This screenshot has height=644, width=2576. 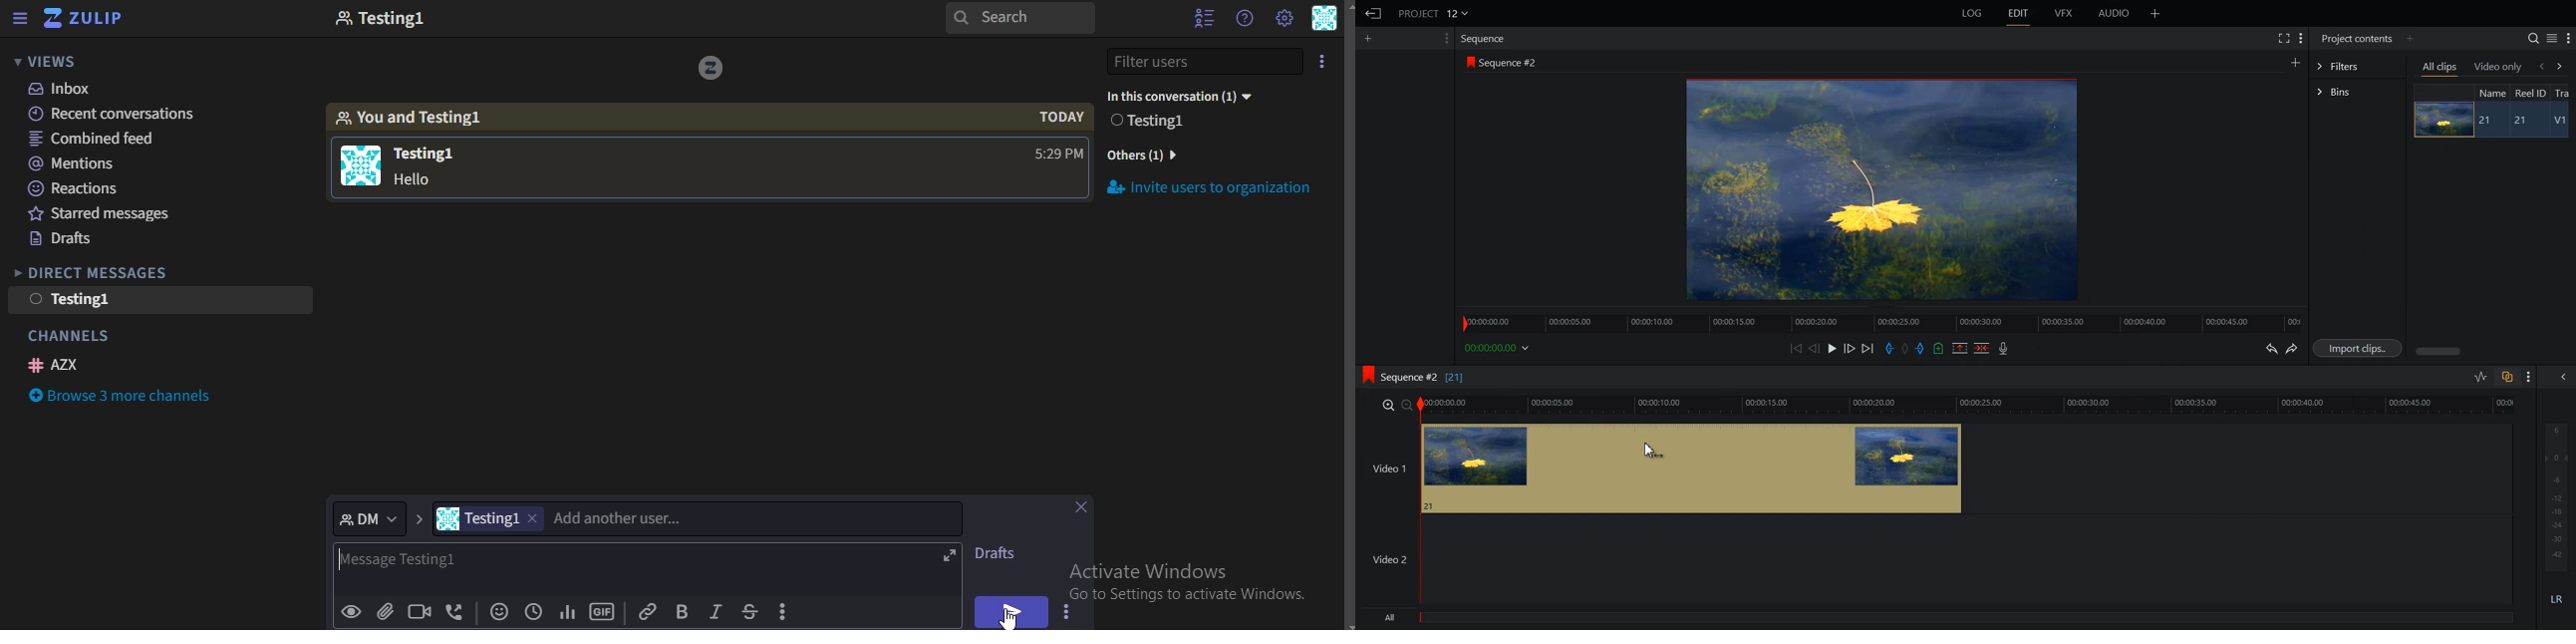 What do you see at coordinates (1323, 60) in the screenshot?
I see `icon` at bounding box center [1323, 60].